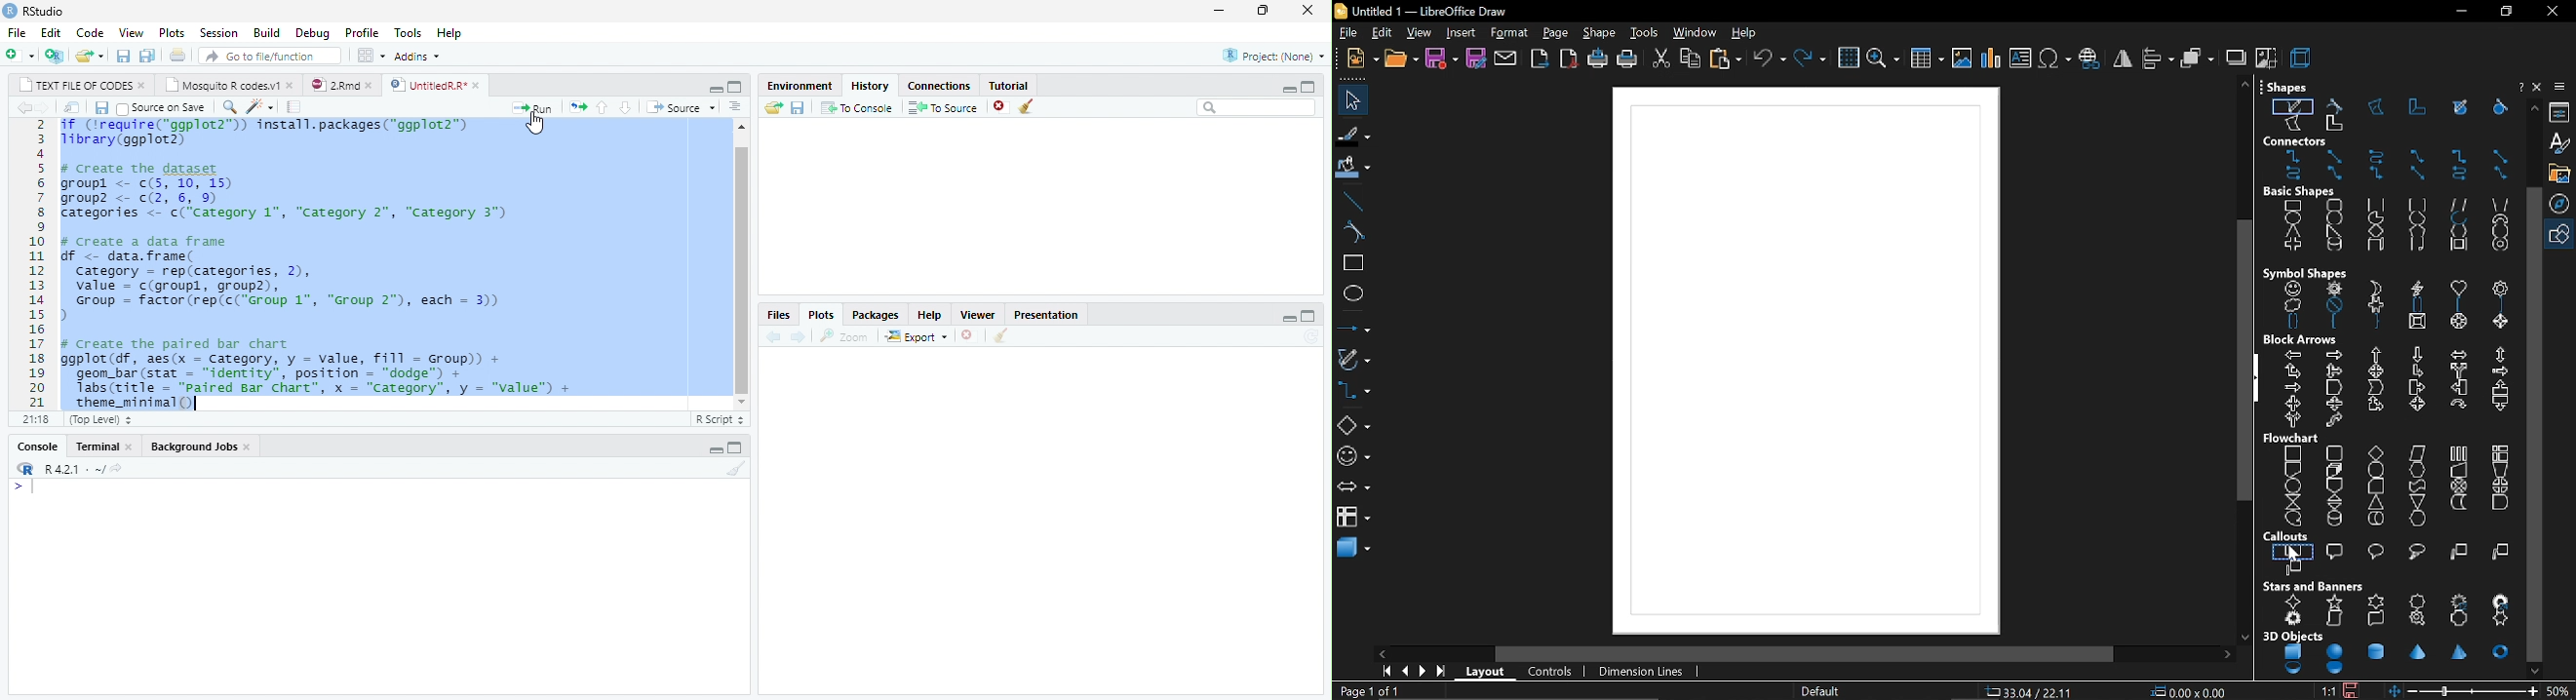  I want to click on connector, so click(2292, 485).